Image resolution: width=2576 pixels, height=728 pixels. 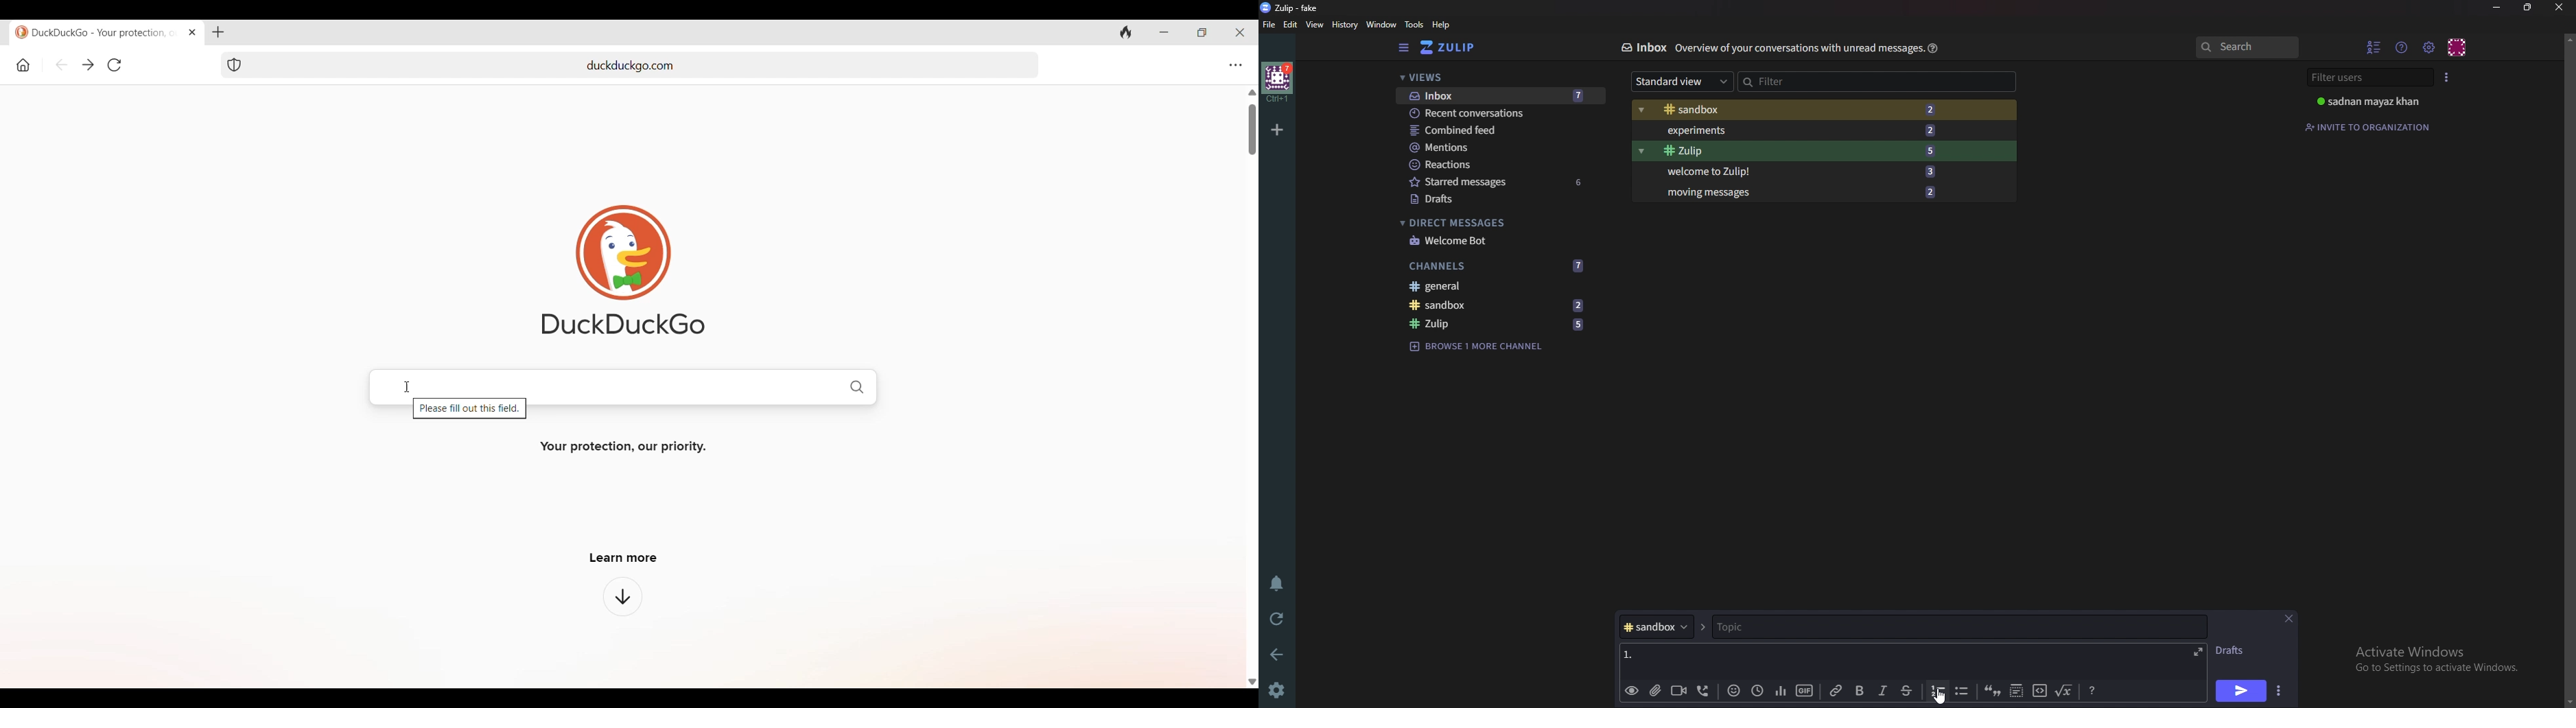 What do you see at coordinates (1677, 690) in the screenshot?
I see `Video call` at bounding box center [1677, 690].